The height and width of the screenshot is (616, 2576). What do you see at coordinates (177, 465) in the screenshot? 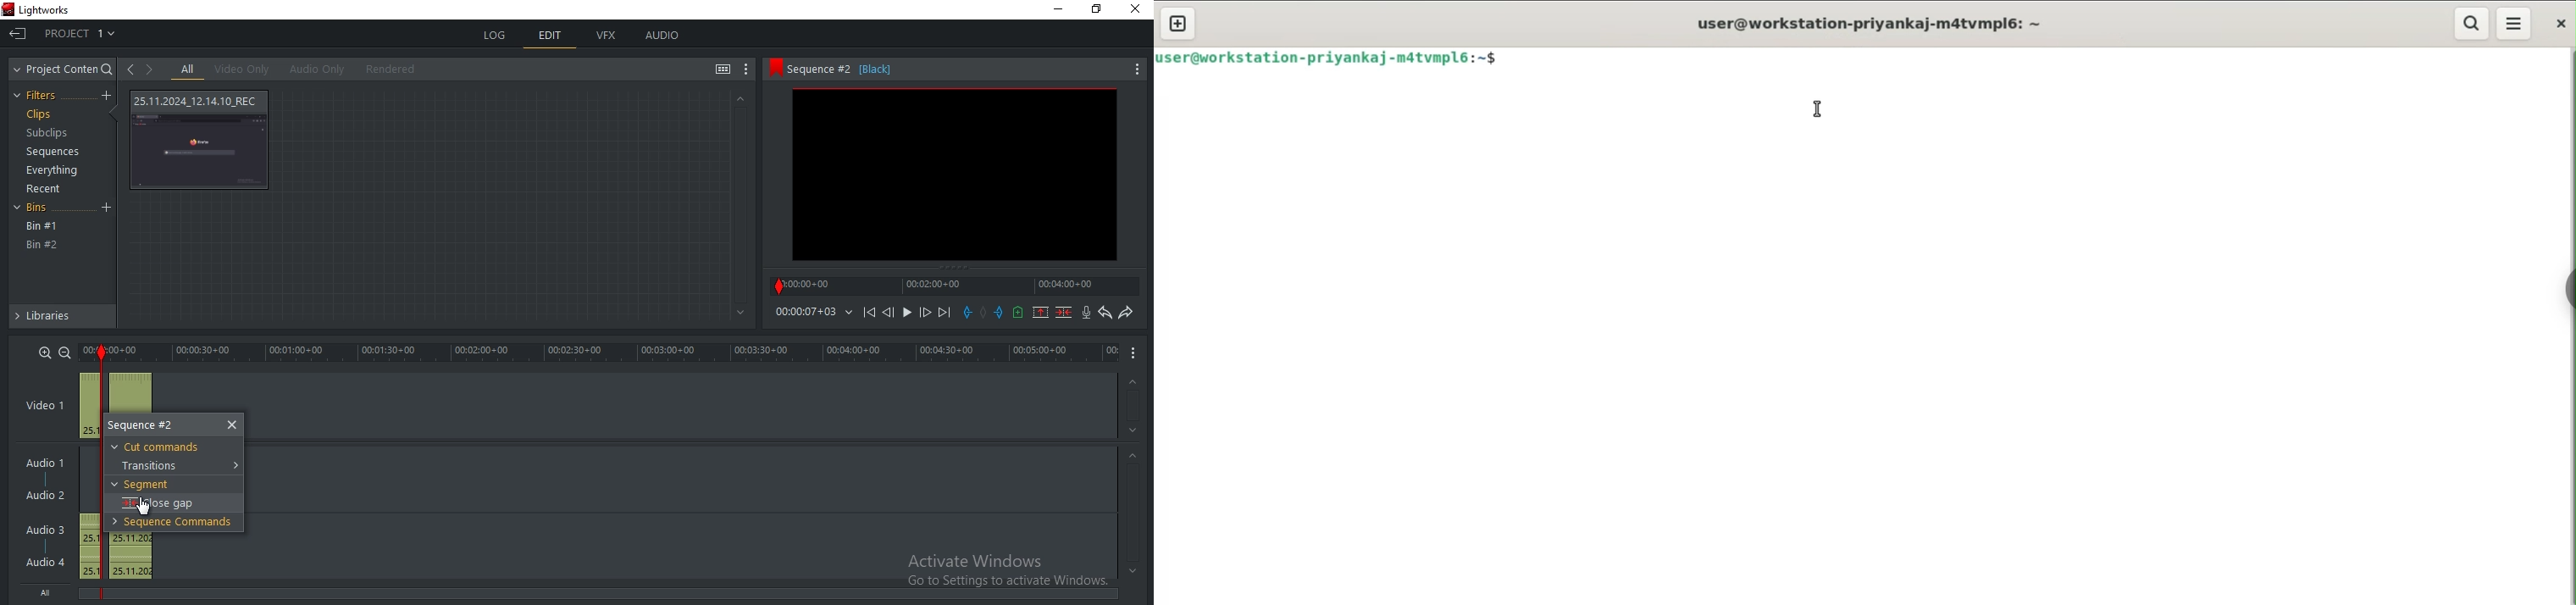
I see `transitions` at bounding box center [177, 465].